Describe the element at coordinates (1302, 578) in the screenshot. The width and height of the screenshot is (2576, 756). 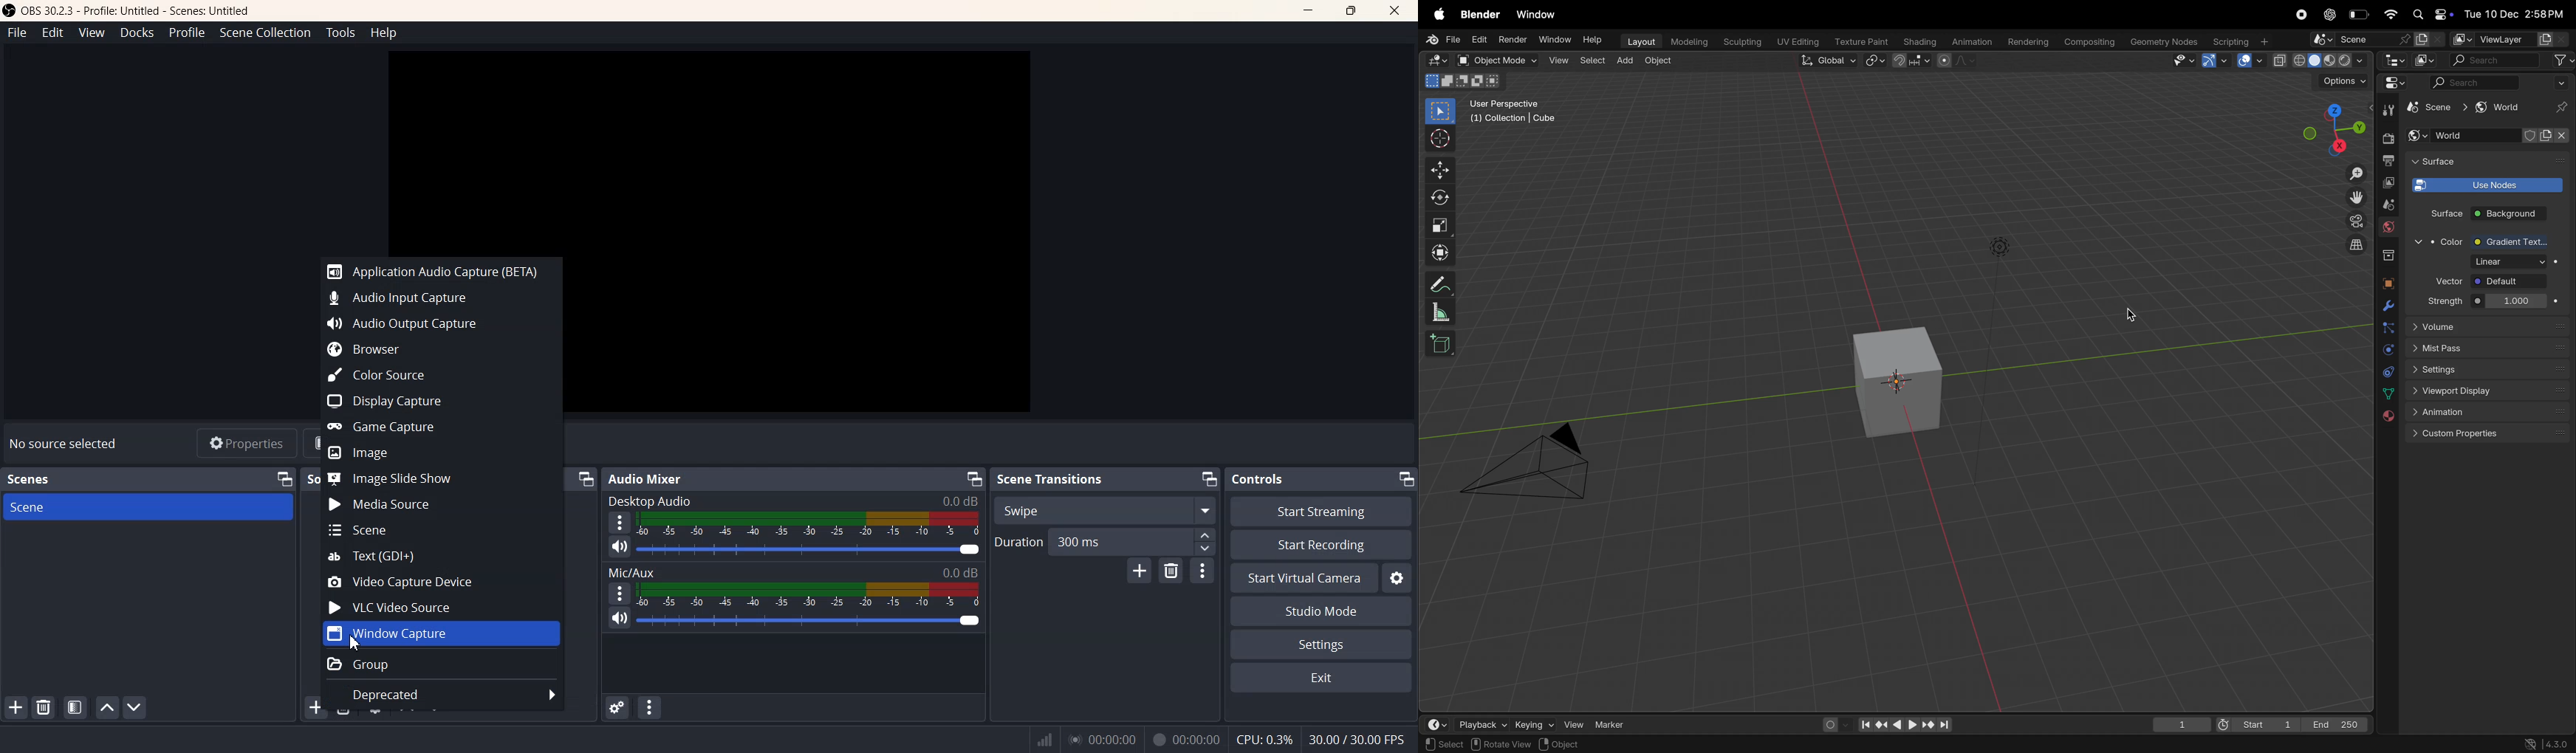
I see `Start Virtual Camera` at that location.